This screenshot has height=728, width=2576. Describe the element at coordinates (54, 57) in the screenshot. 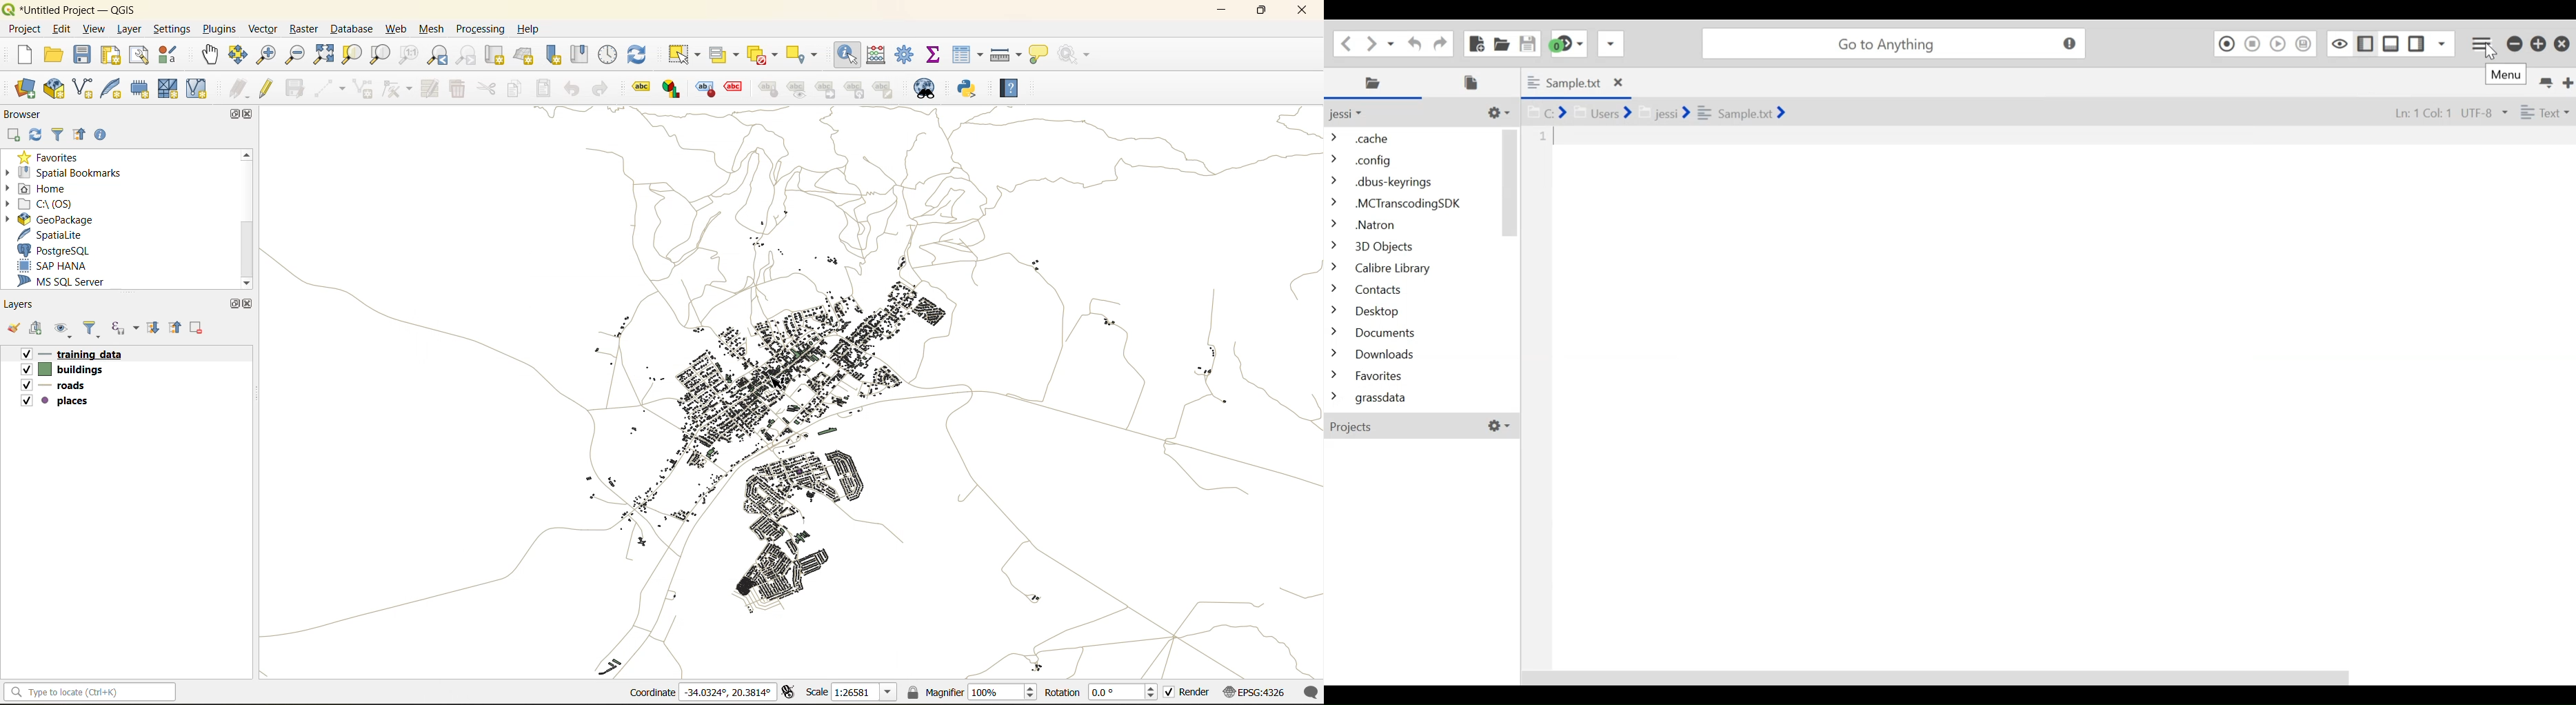

I see `open` at that location.